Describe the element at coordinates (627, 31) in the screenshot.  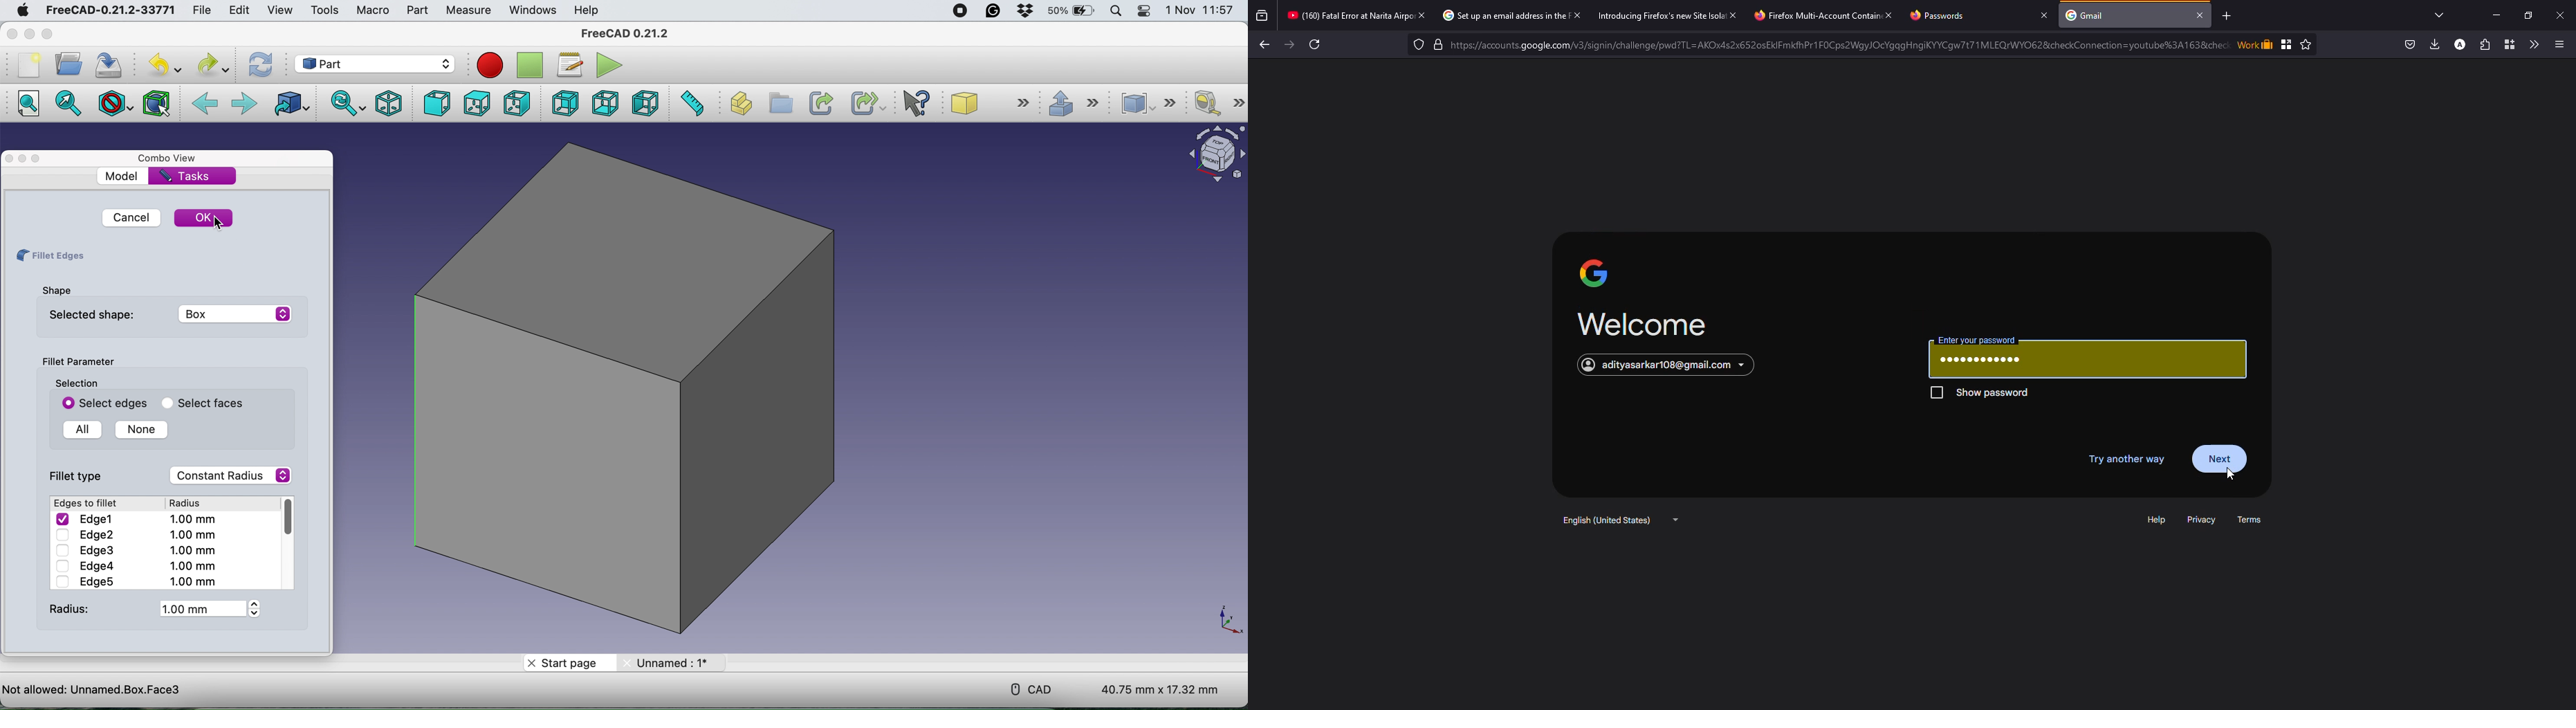
I see `freecad 0.21.2` at that location.